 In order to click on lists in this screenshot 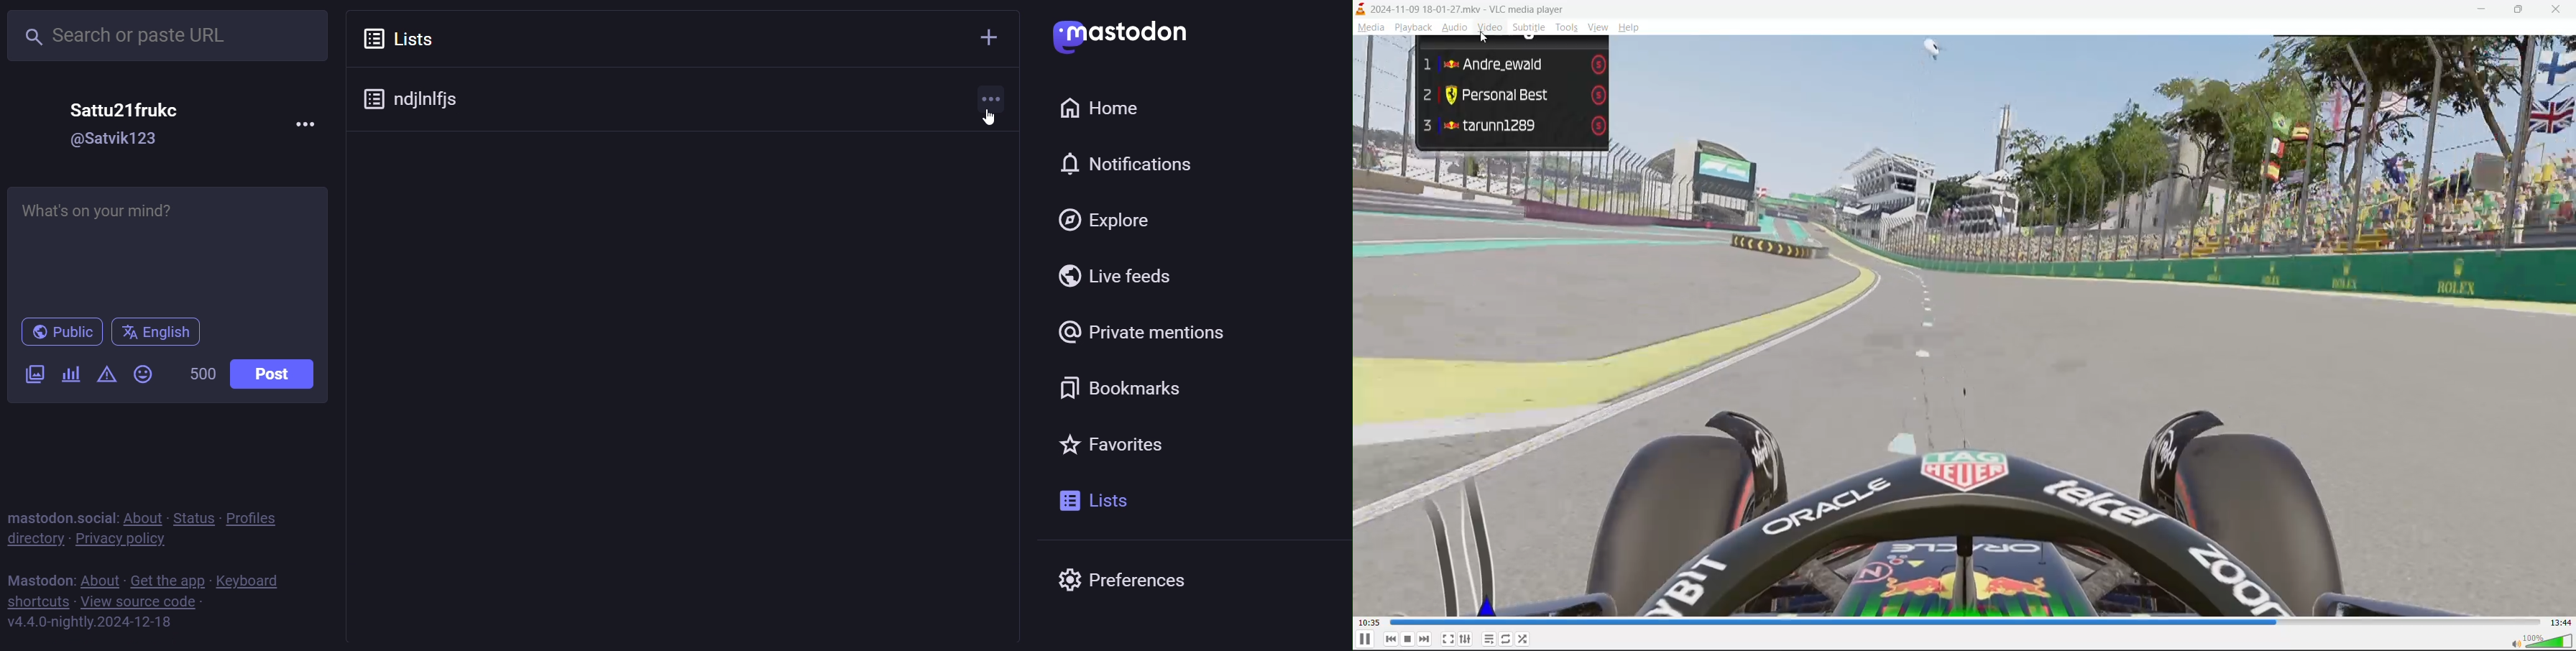, I will do `click(406, 40)`.